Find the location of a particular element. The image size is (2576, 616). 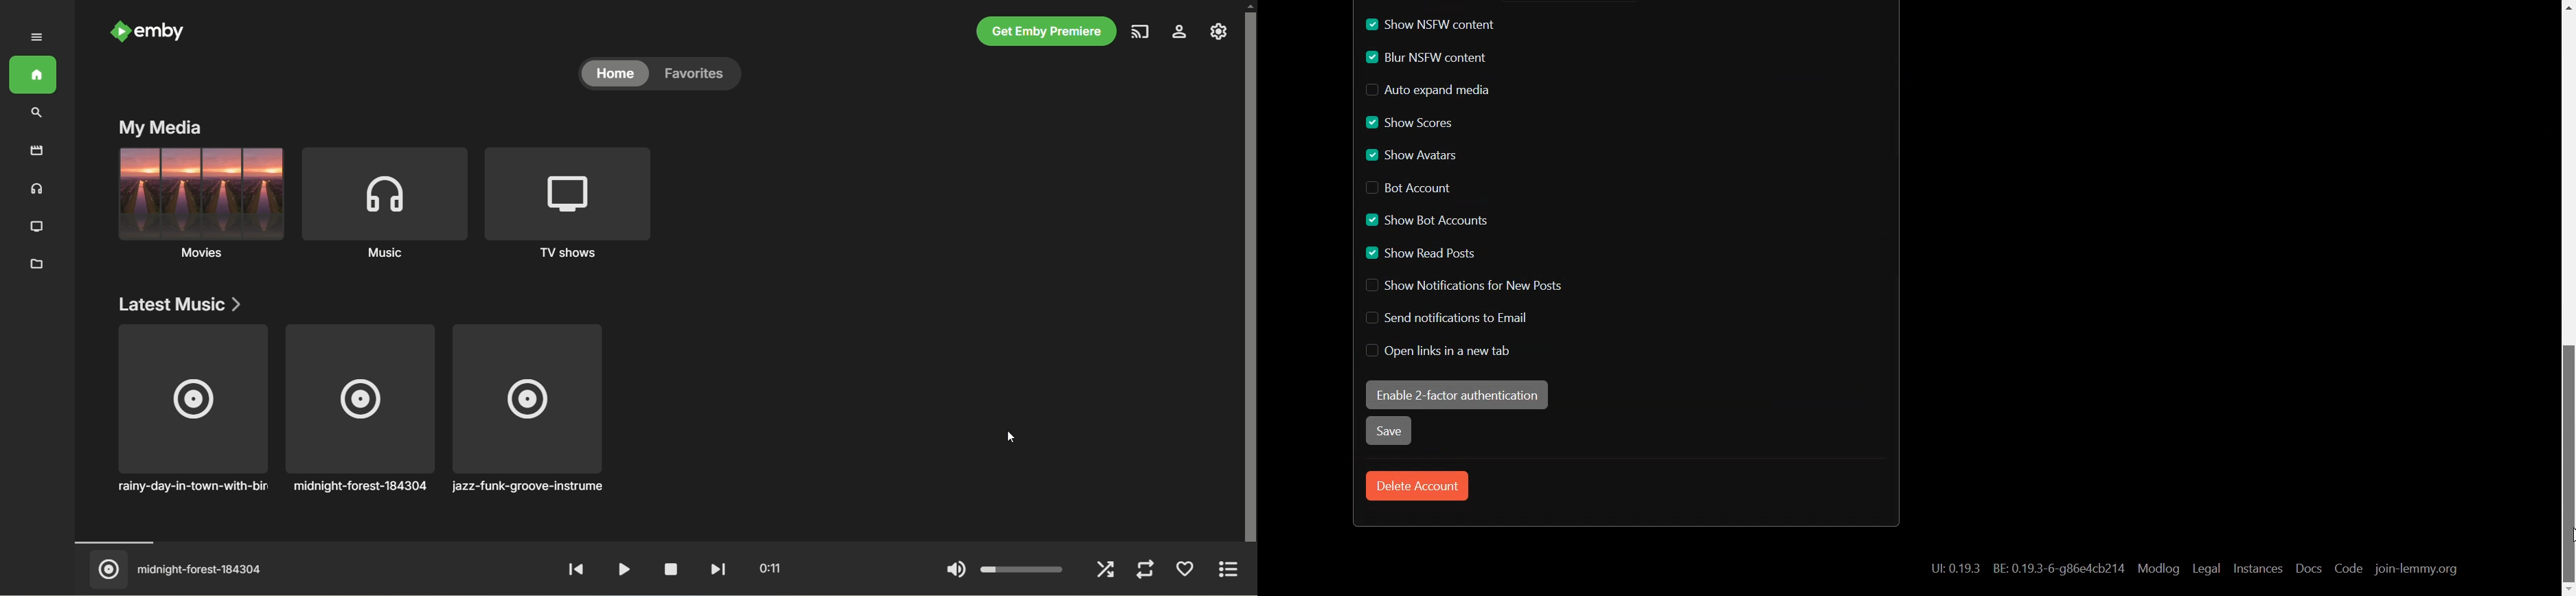

Disable Bot Account is located at coordinates (1415, 186).